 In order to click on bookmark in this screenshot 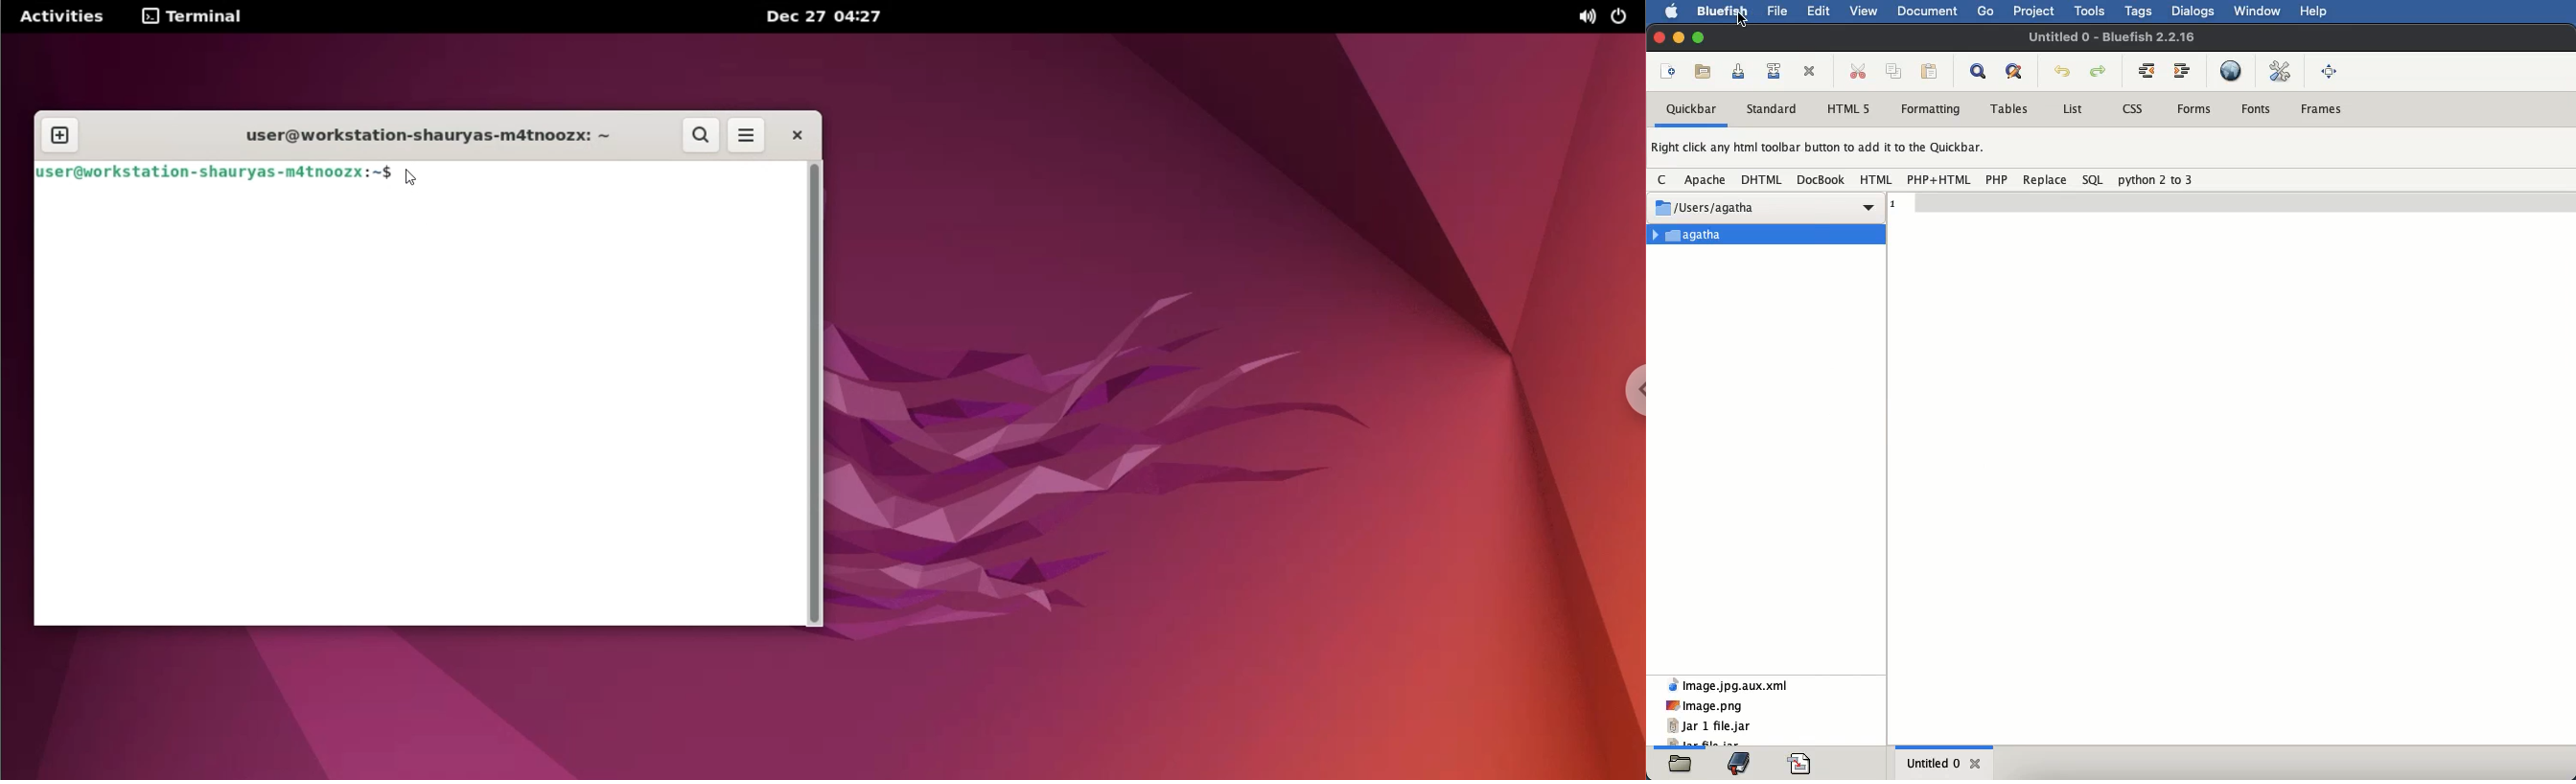, I will do `click(1738, 763)`.